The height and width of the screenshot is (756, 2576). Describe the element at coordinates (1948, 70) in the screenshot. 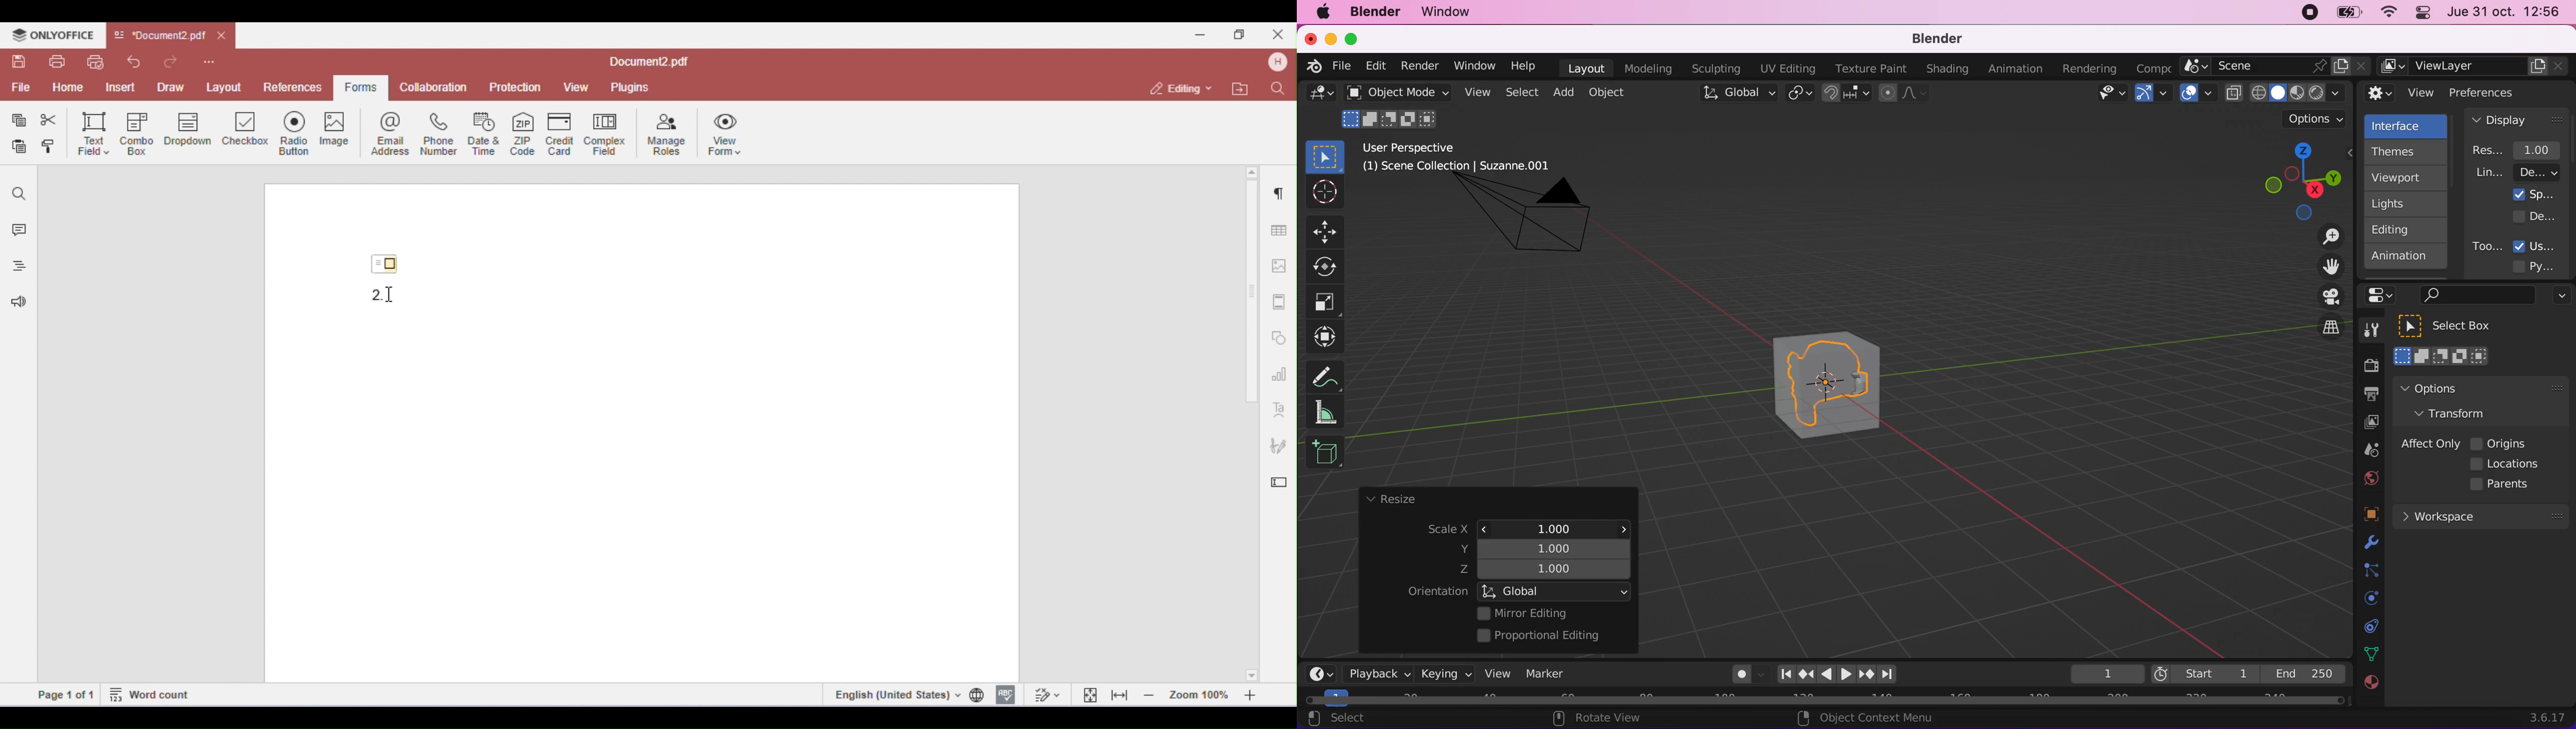

I see `shading` at that location.